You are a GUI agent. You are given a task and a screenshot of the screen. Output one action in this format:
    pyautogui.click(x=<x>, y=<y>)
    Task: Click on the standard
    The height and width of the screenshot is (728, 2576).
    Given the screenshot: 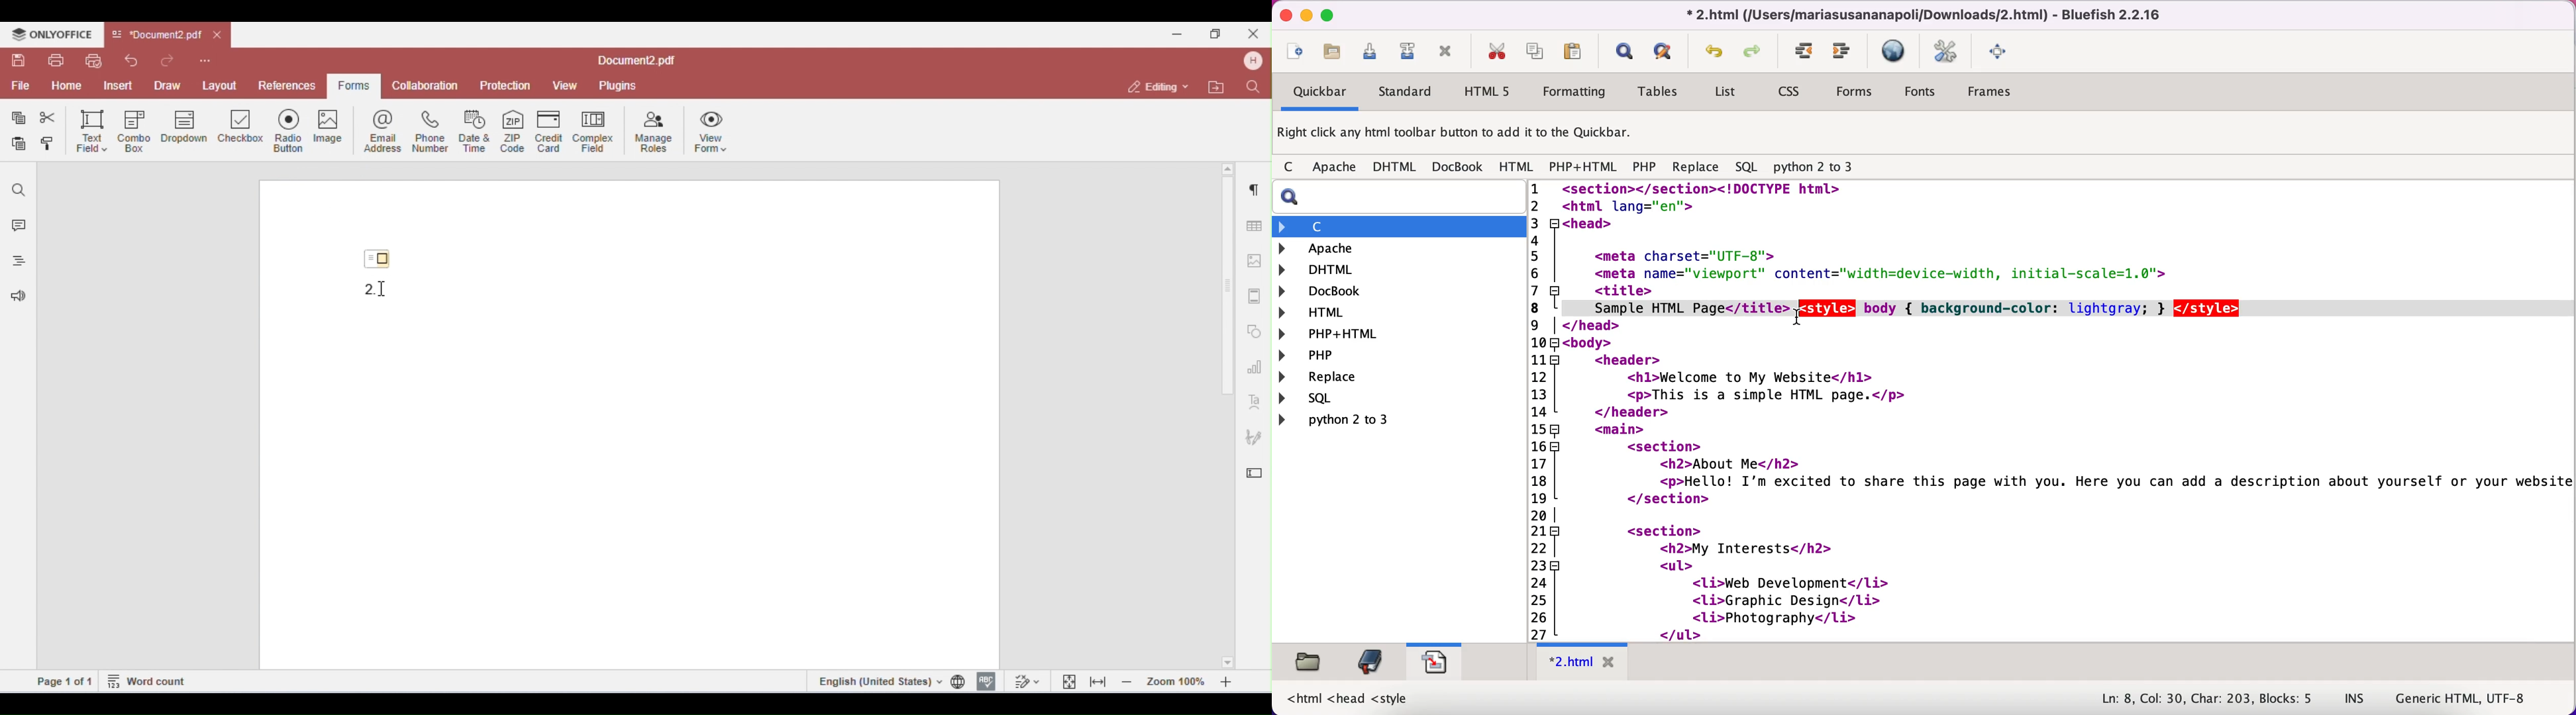 What is the action you would take?
    pyautogui.click(x=1406, y=94)
    